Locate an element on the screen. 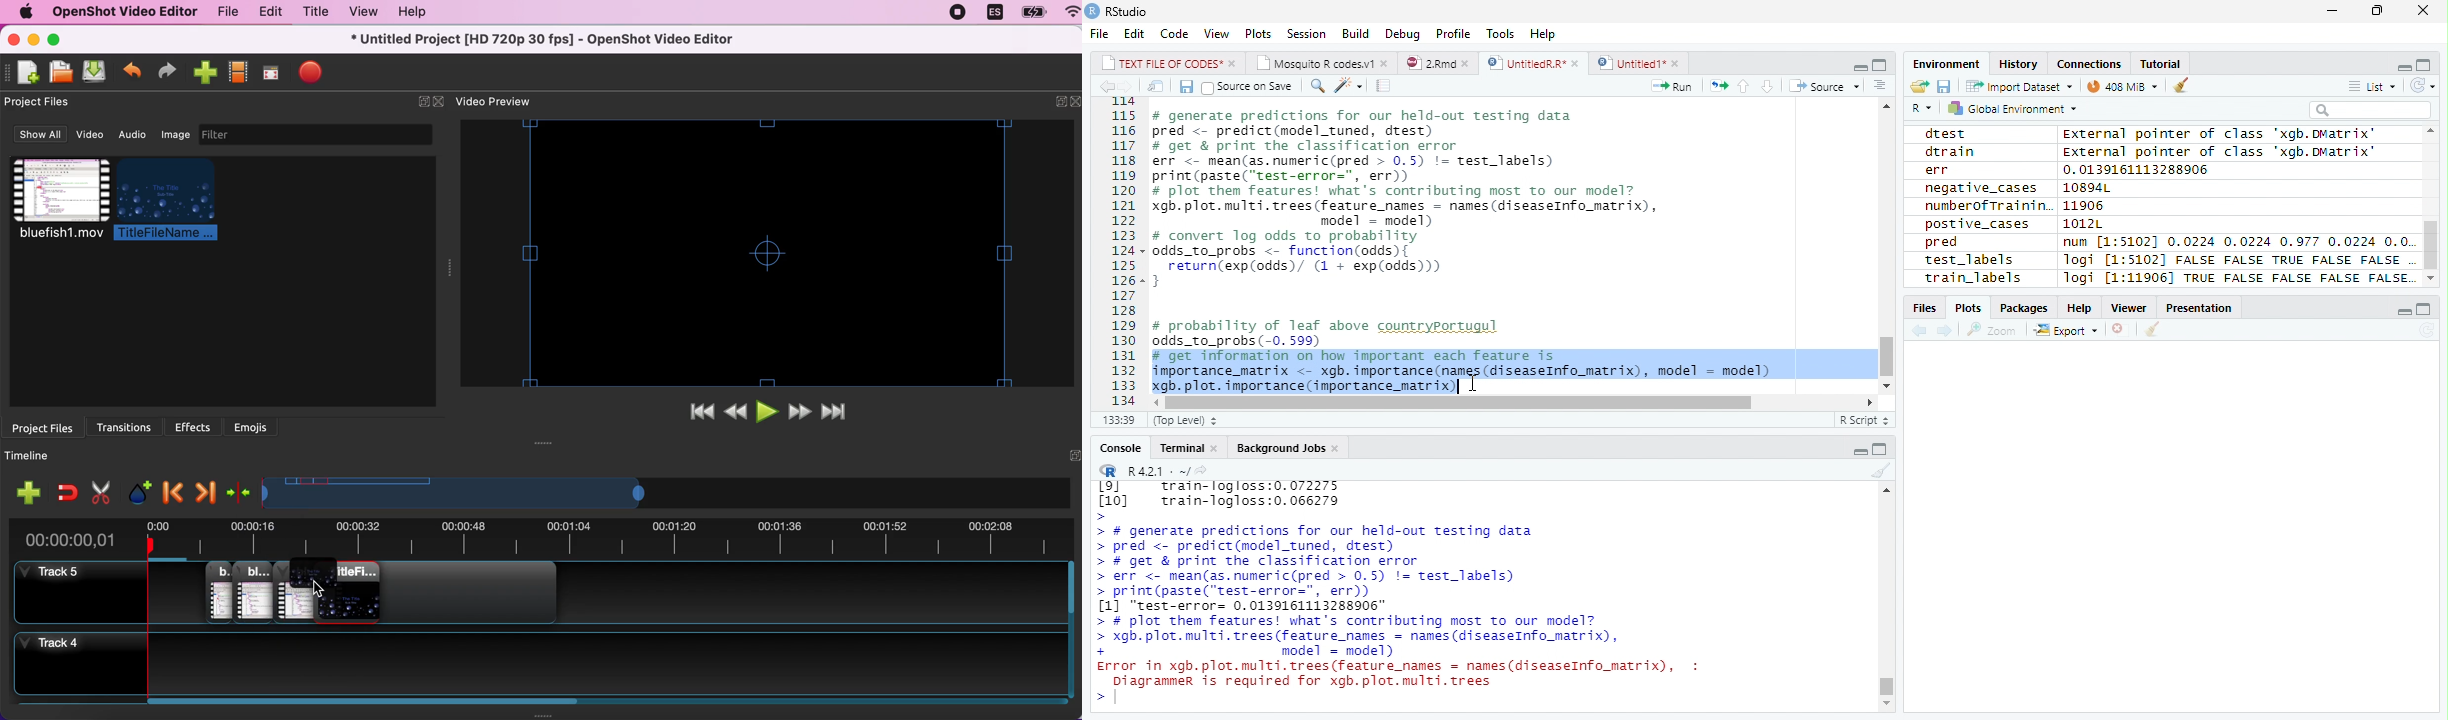 This screenshot has height=728, width=2464. History is located at coordinates (2020, 64).